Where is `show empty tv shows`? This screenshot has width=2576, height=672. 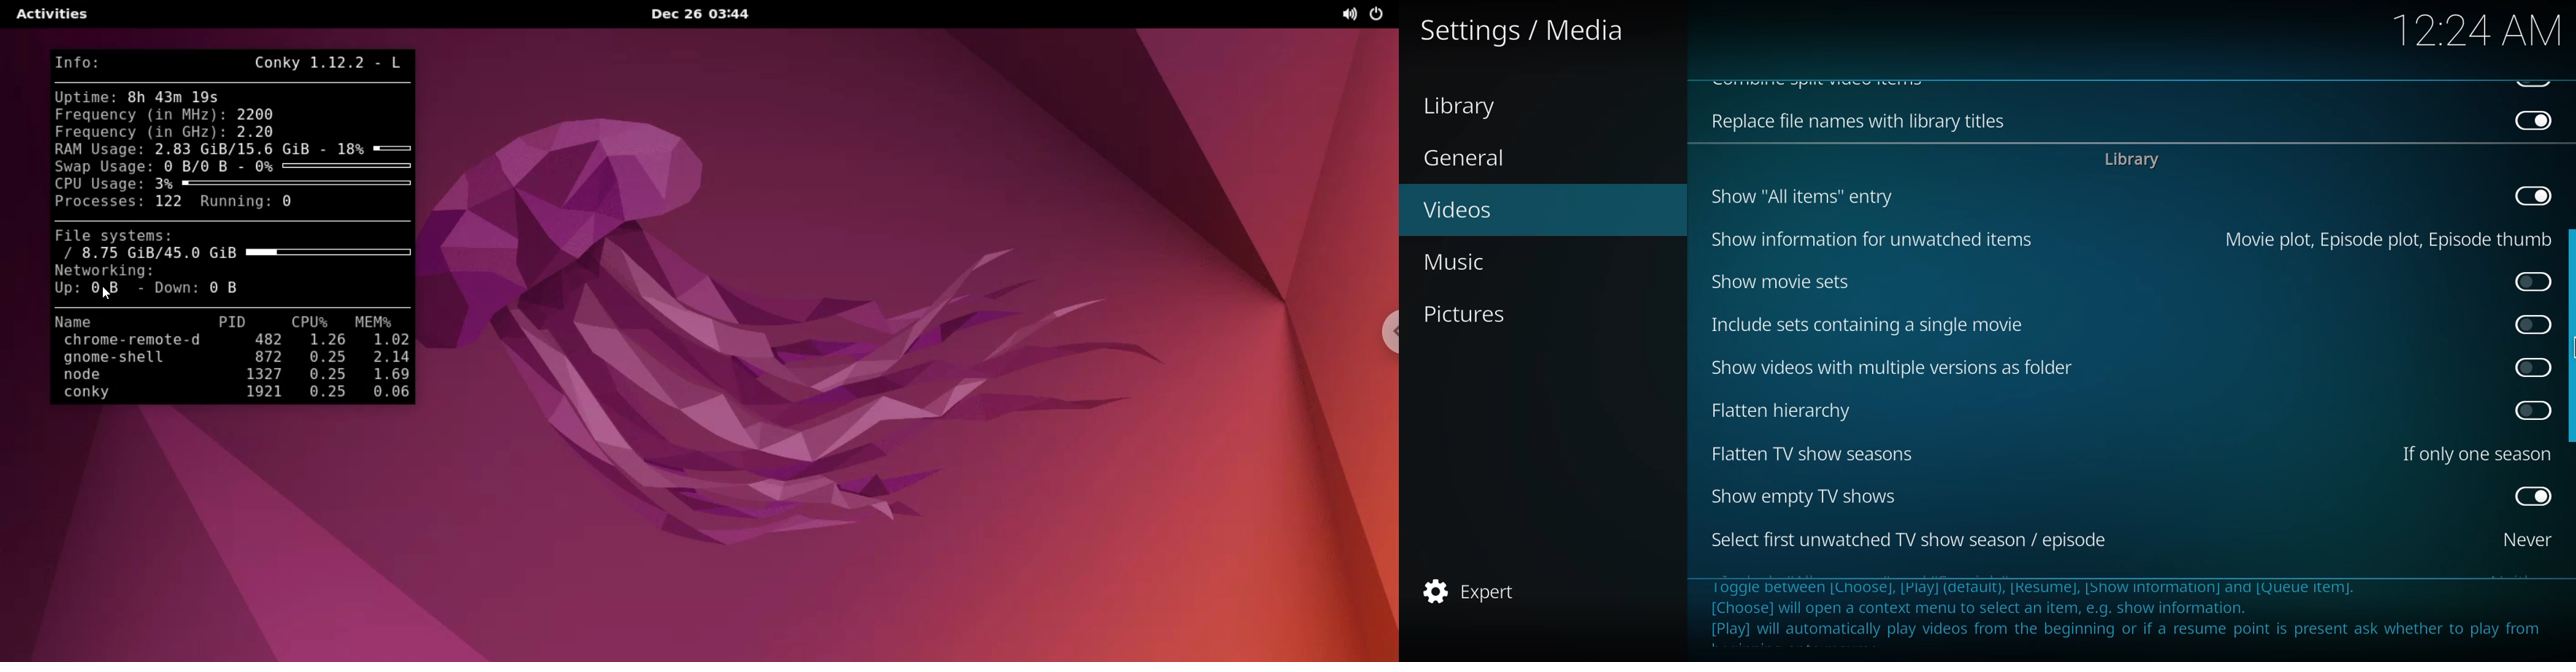 show empty tv shows is located at coordinates (1804, 496).